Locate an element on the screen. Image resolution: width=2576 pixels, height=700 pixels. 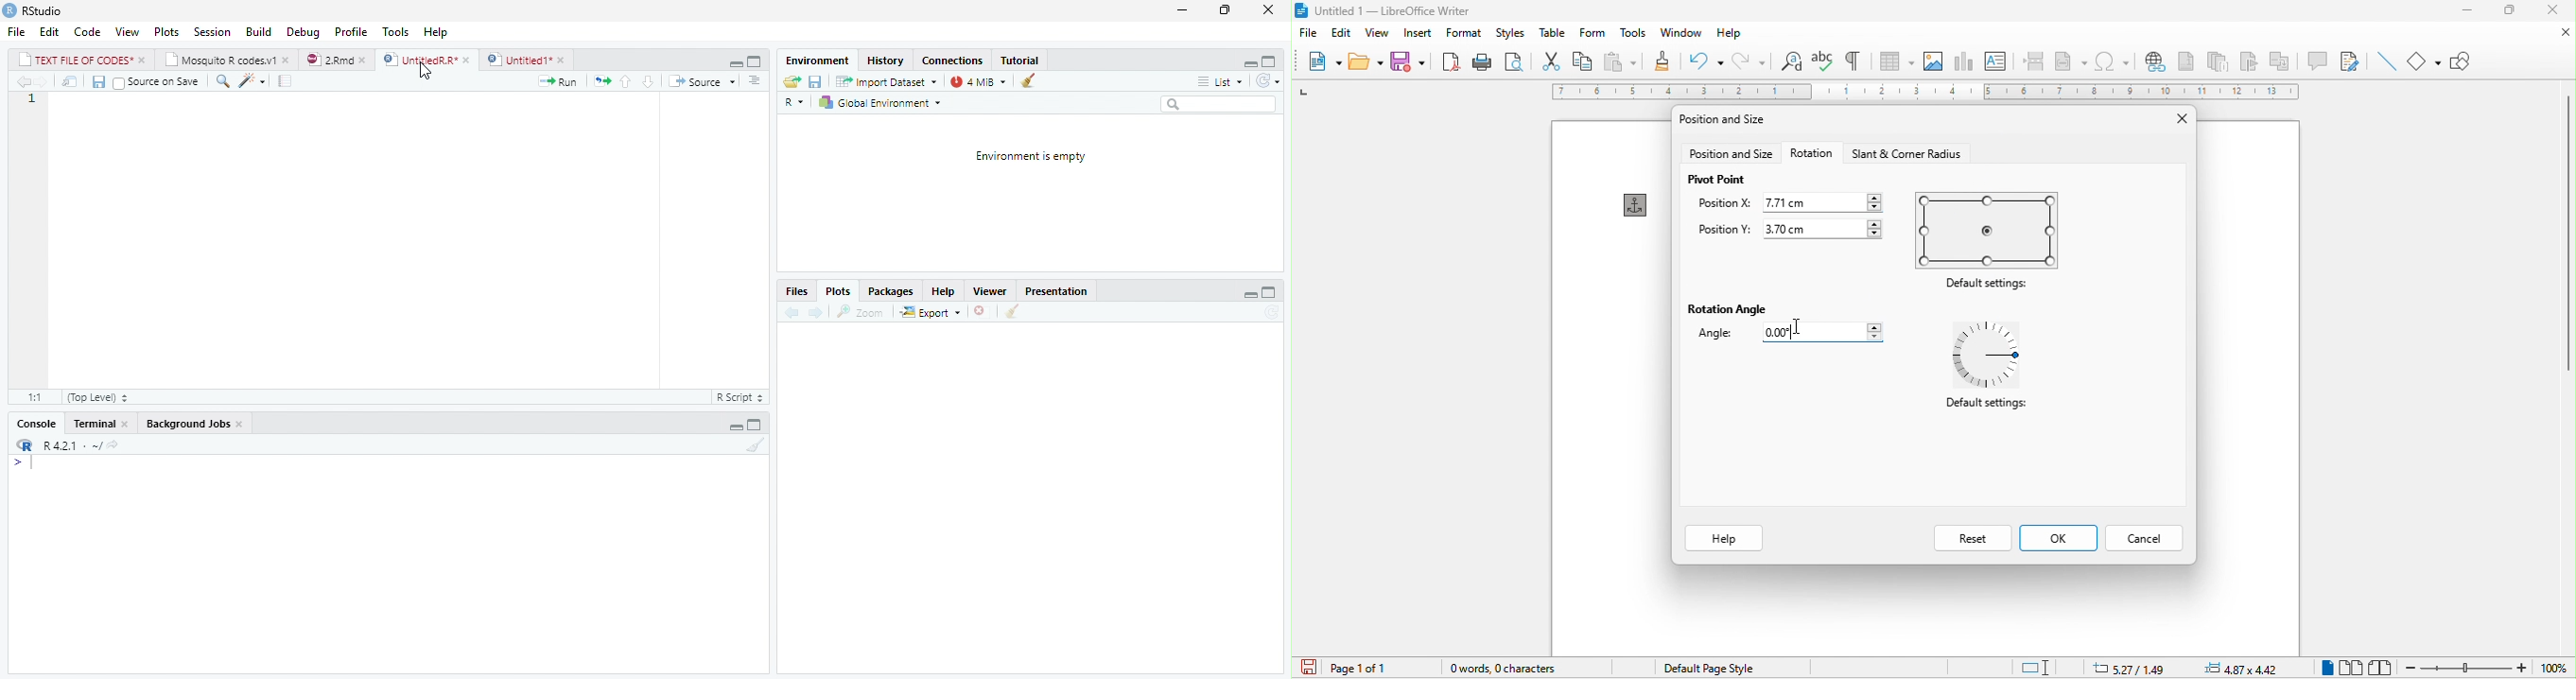
Background Jobs is located at coordinates (194, 426).